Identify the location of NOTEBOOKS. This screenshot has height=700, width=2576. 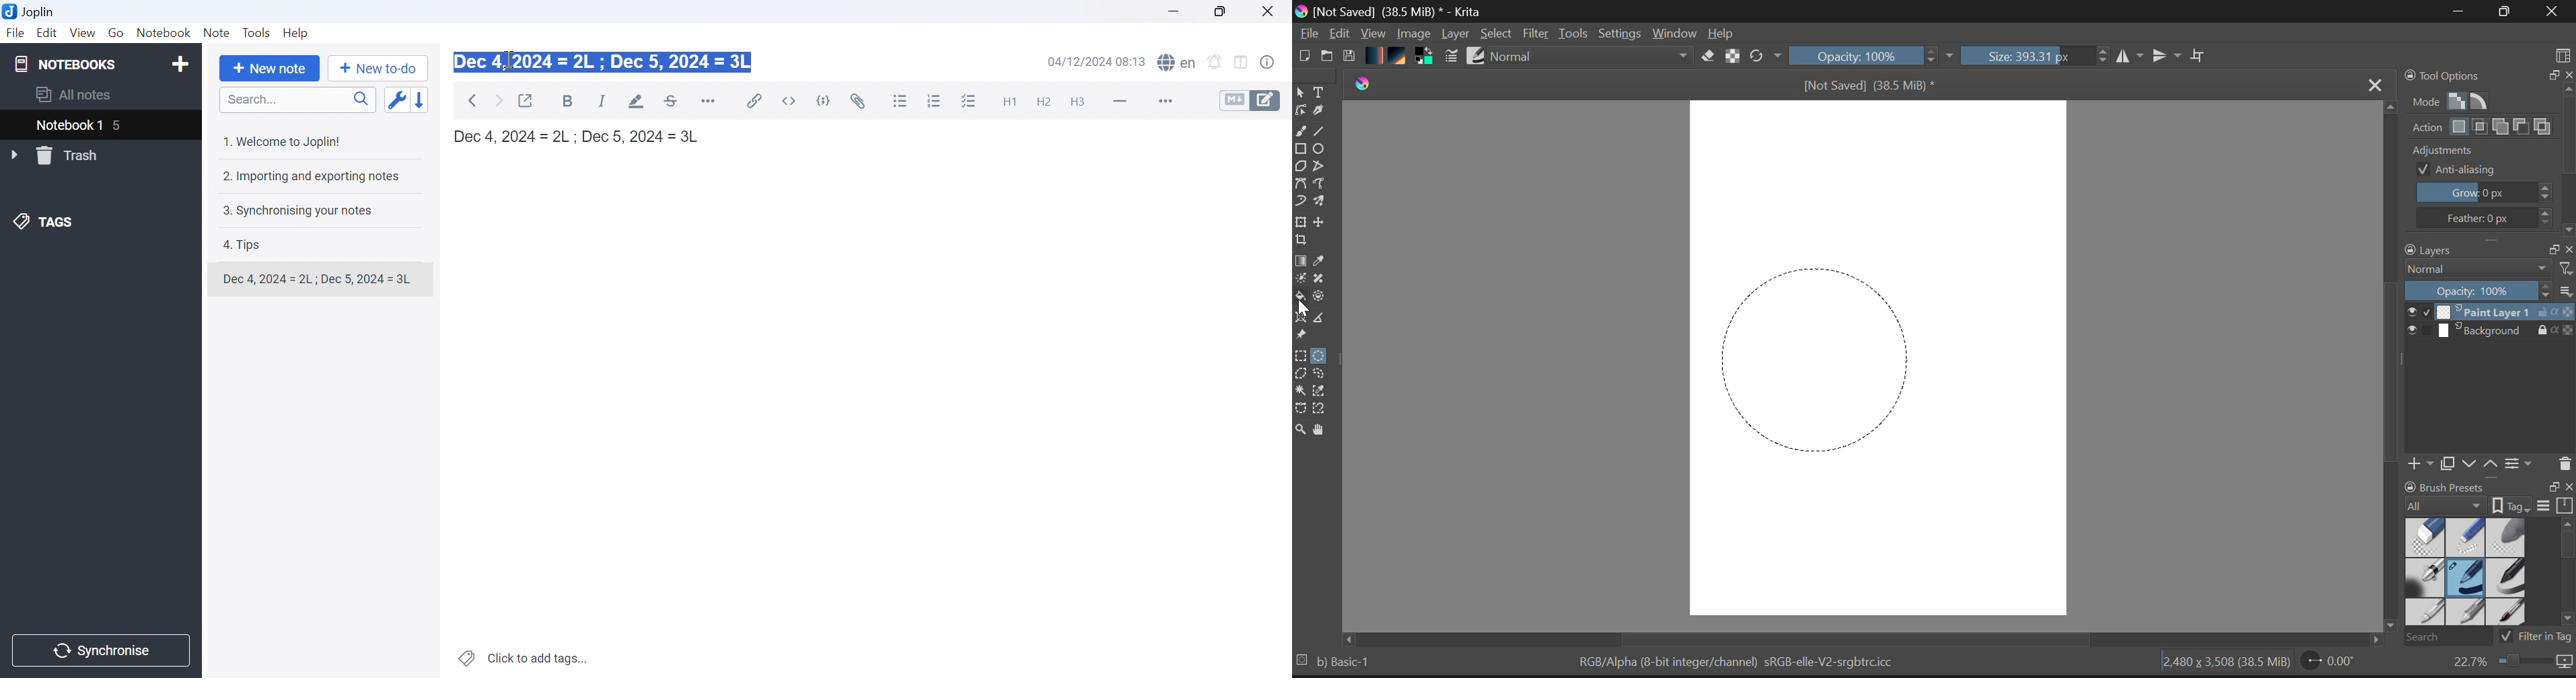
(68, 65).